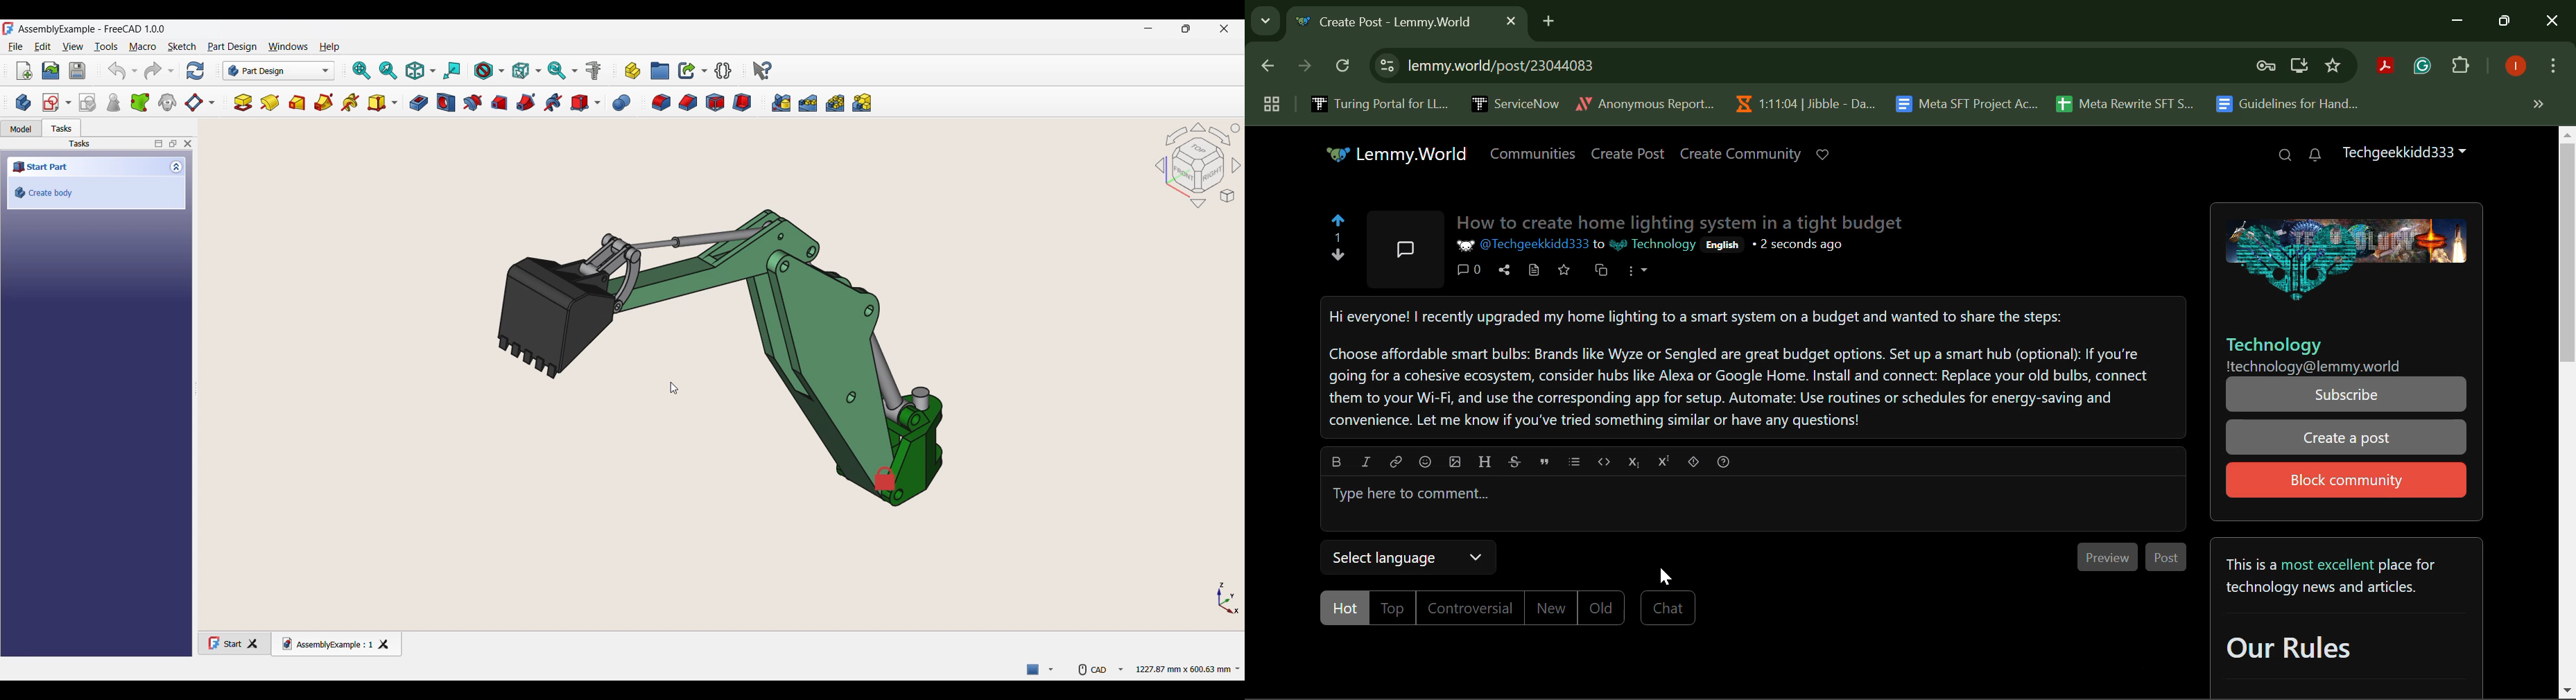 Image resolution: width=2576 pixels, height=700 pixels. Describe the element at coordinates (1668, 575) in the screenshot. I see `Cursor Position AFTER_LAST_ACTION` at that location.